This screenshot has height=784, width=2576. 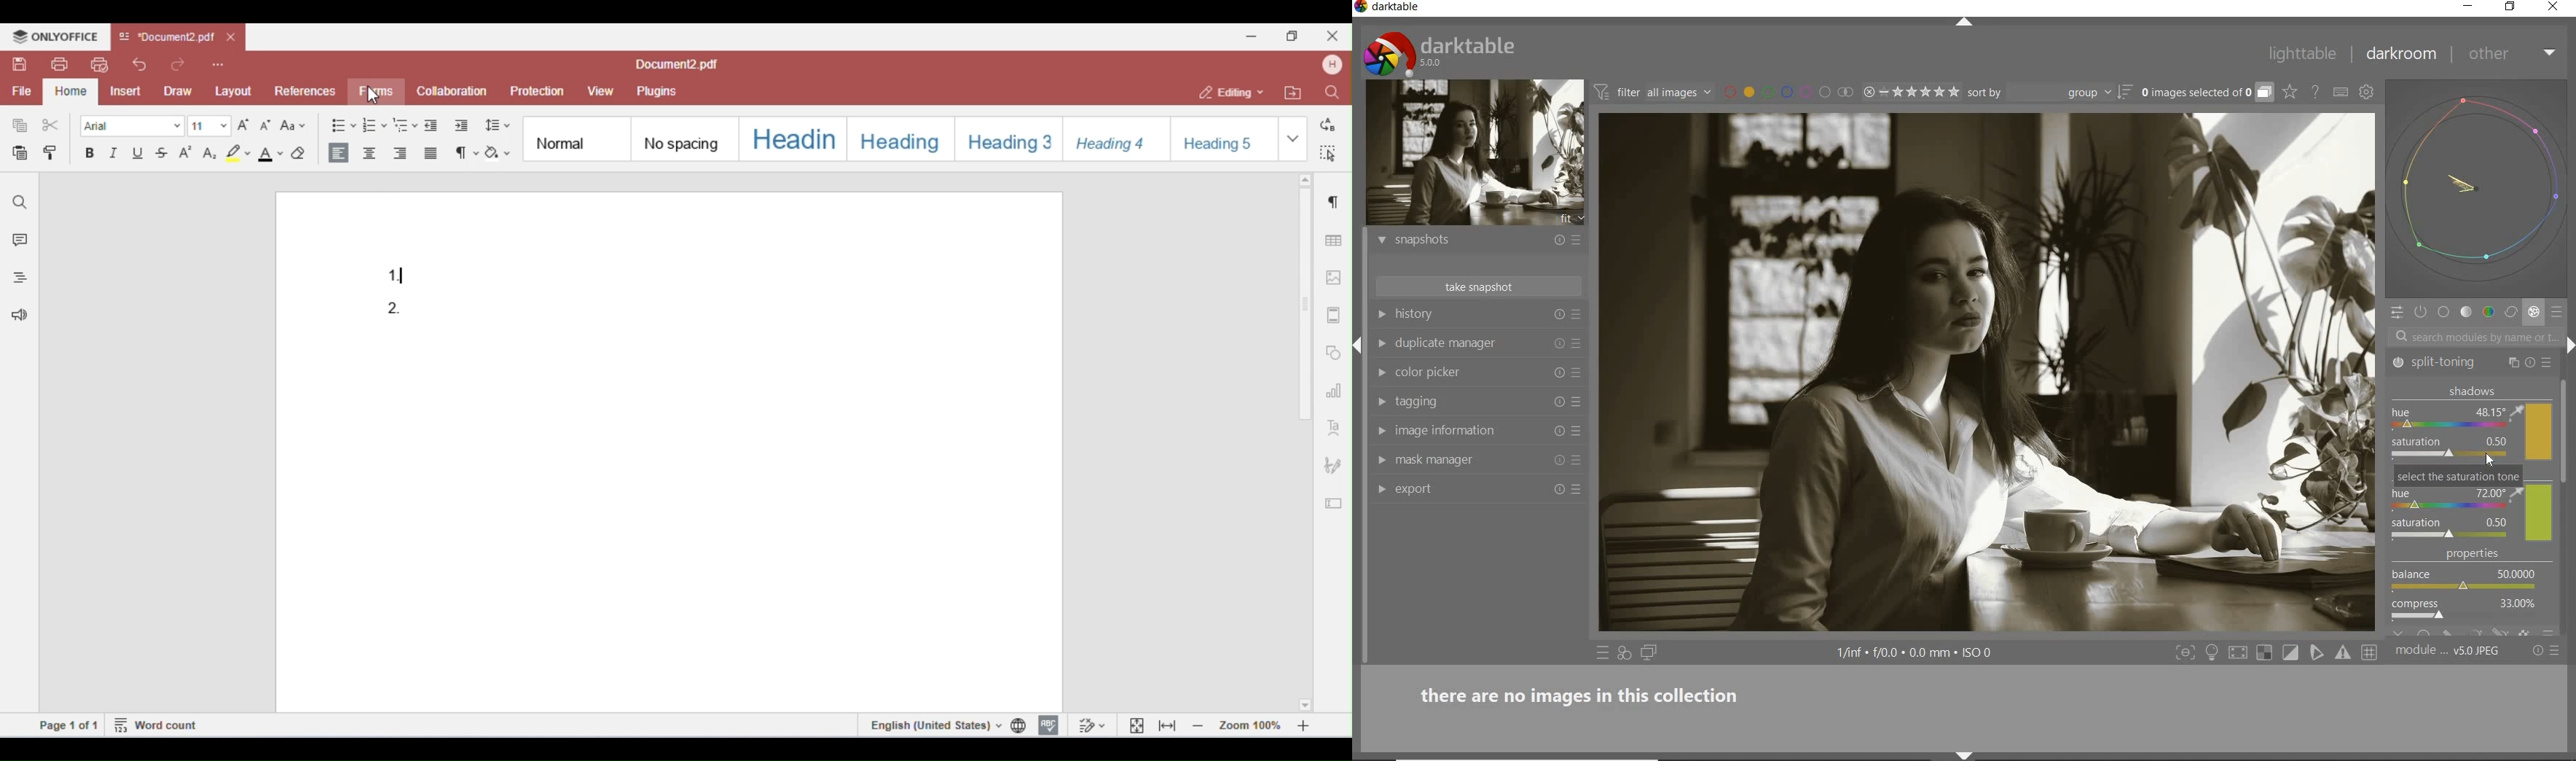 I want to click on Expand/Collapse, so click(x=1359, y=341).